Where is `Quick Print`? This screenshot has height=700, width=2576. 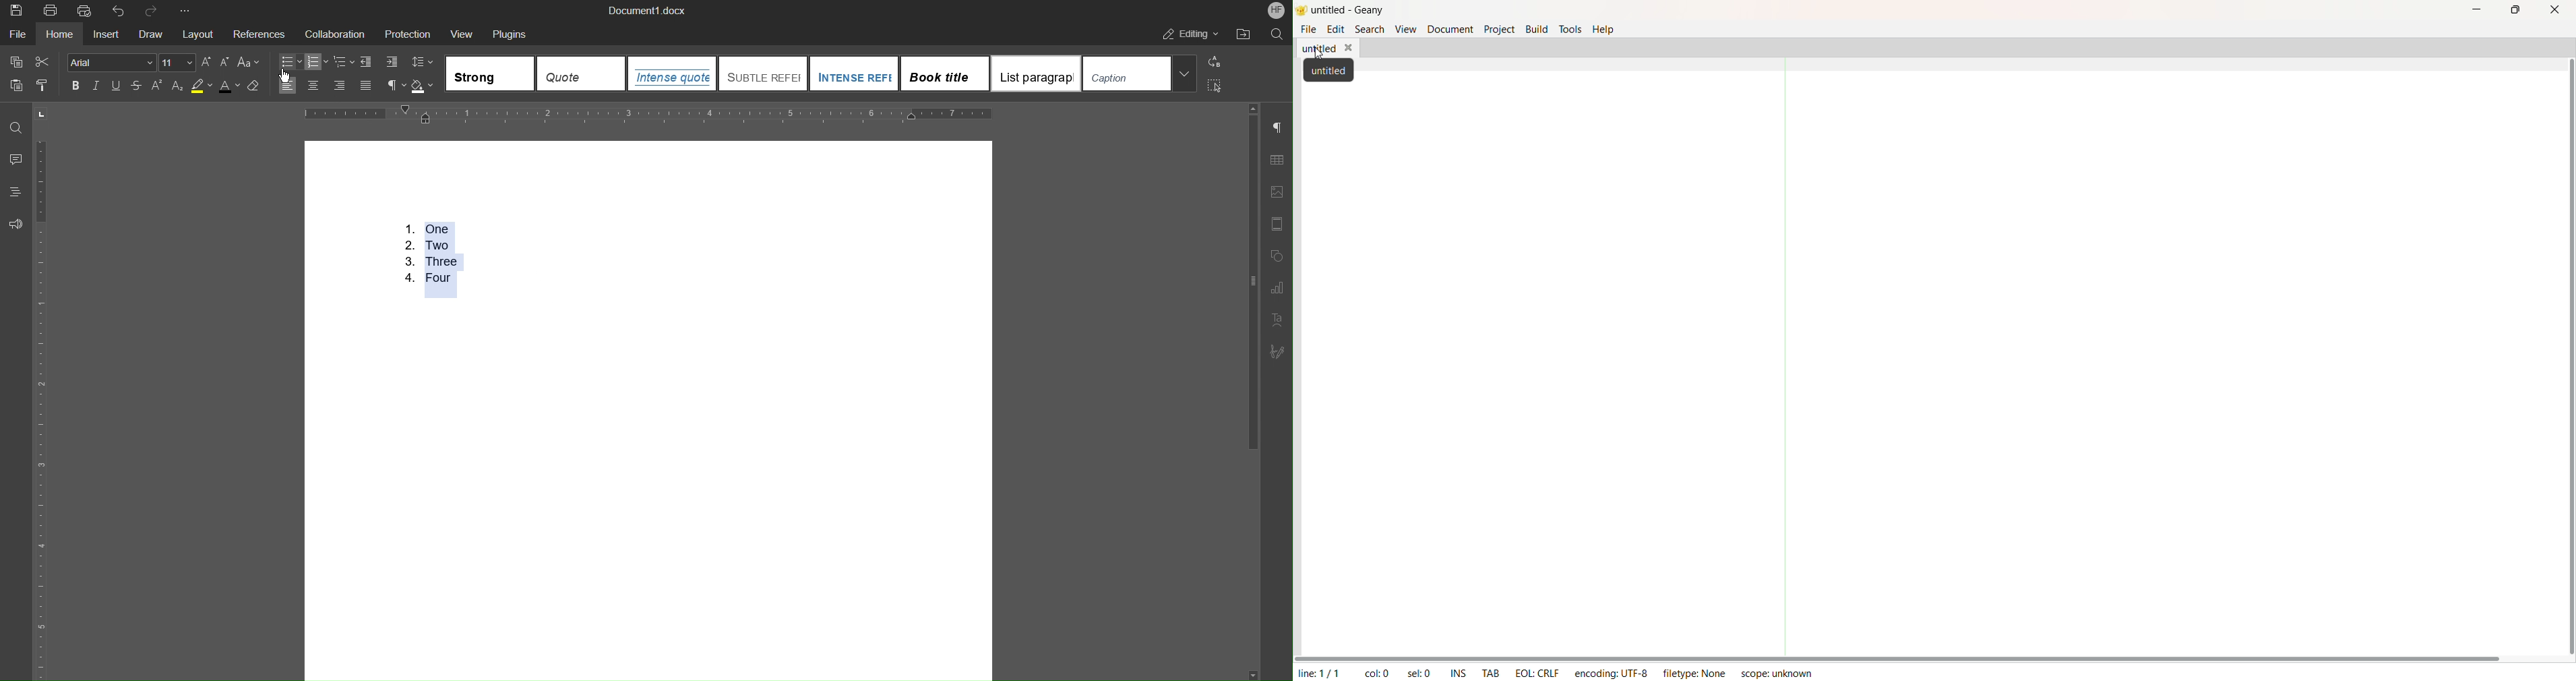
Quick Print is located at coordinates (86, 9).